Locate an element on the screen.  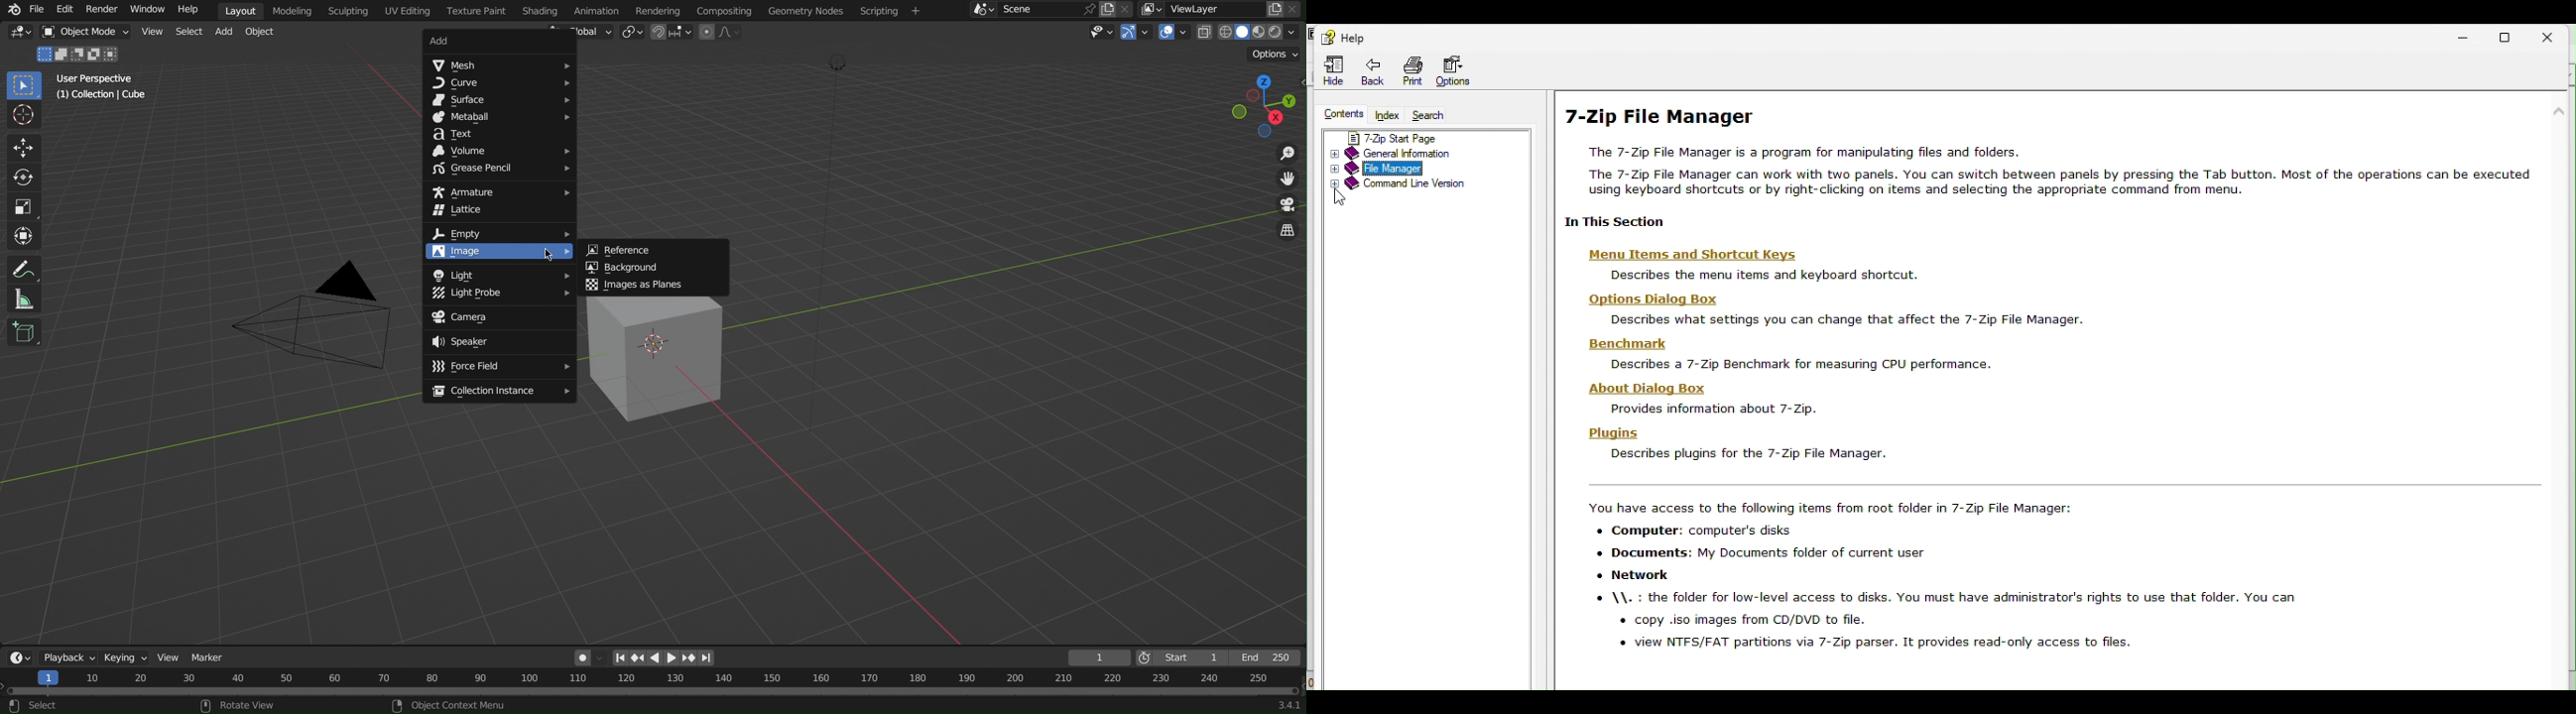
Minimise  is located at coordinates (2468, 35).